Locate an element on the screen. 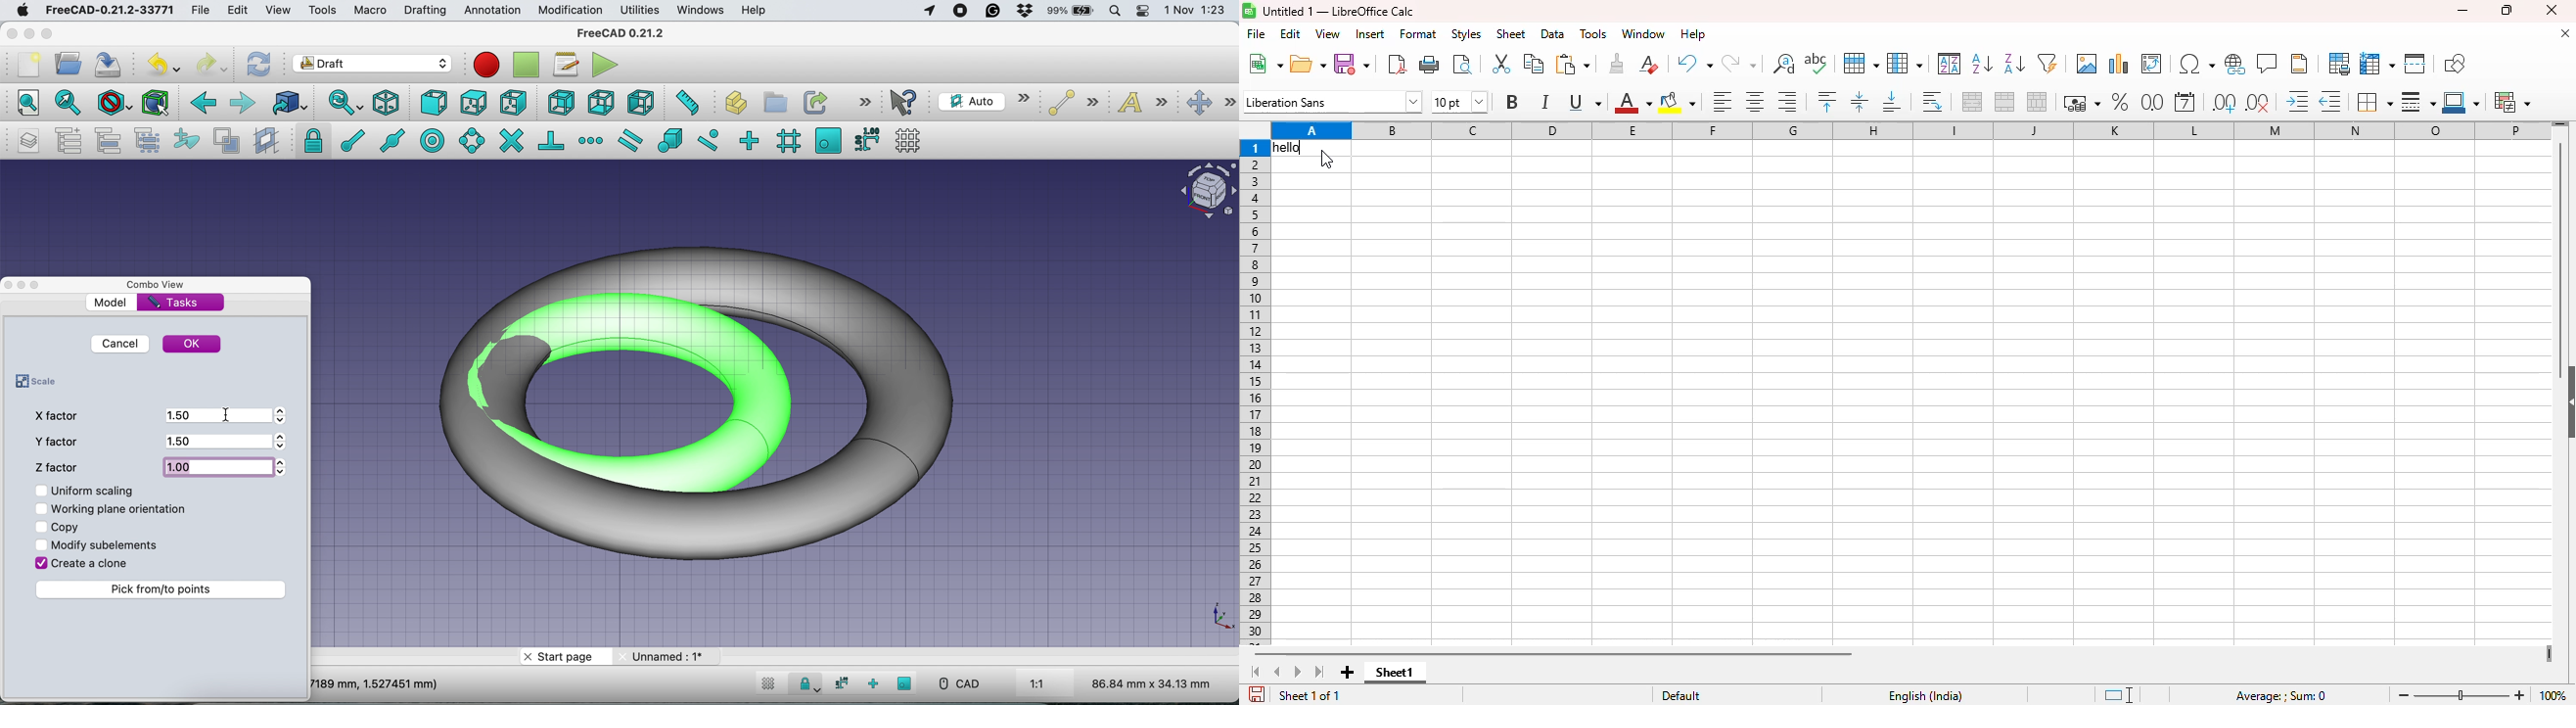 This screenshot has width=2576, height=728. fit all selection is located at coordinates (65, 104).